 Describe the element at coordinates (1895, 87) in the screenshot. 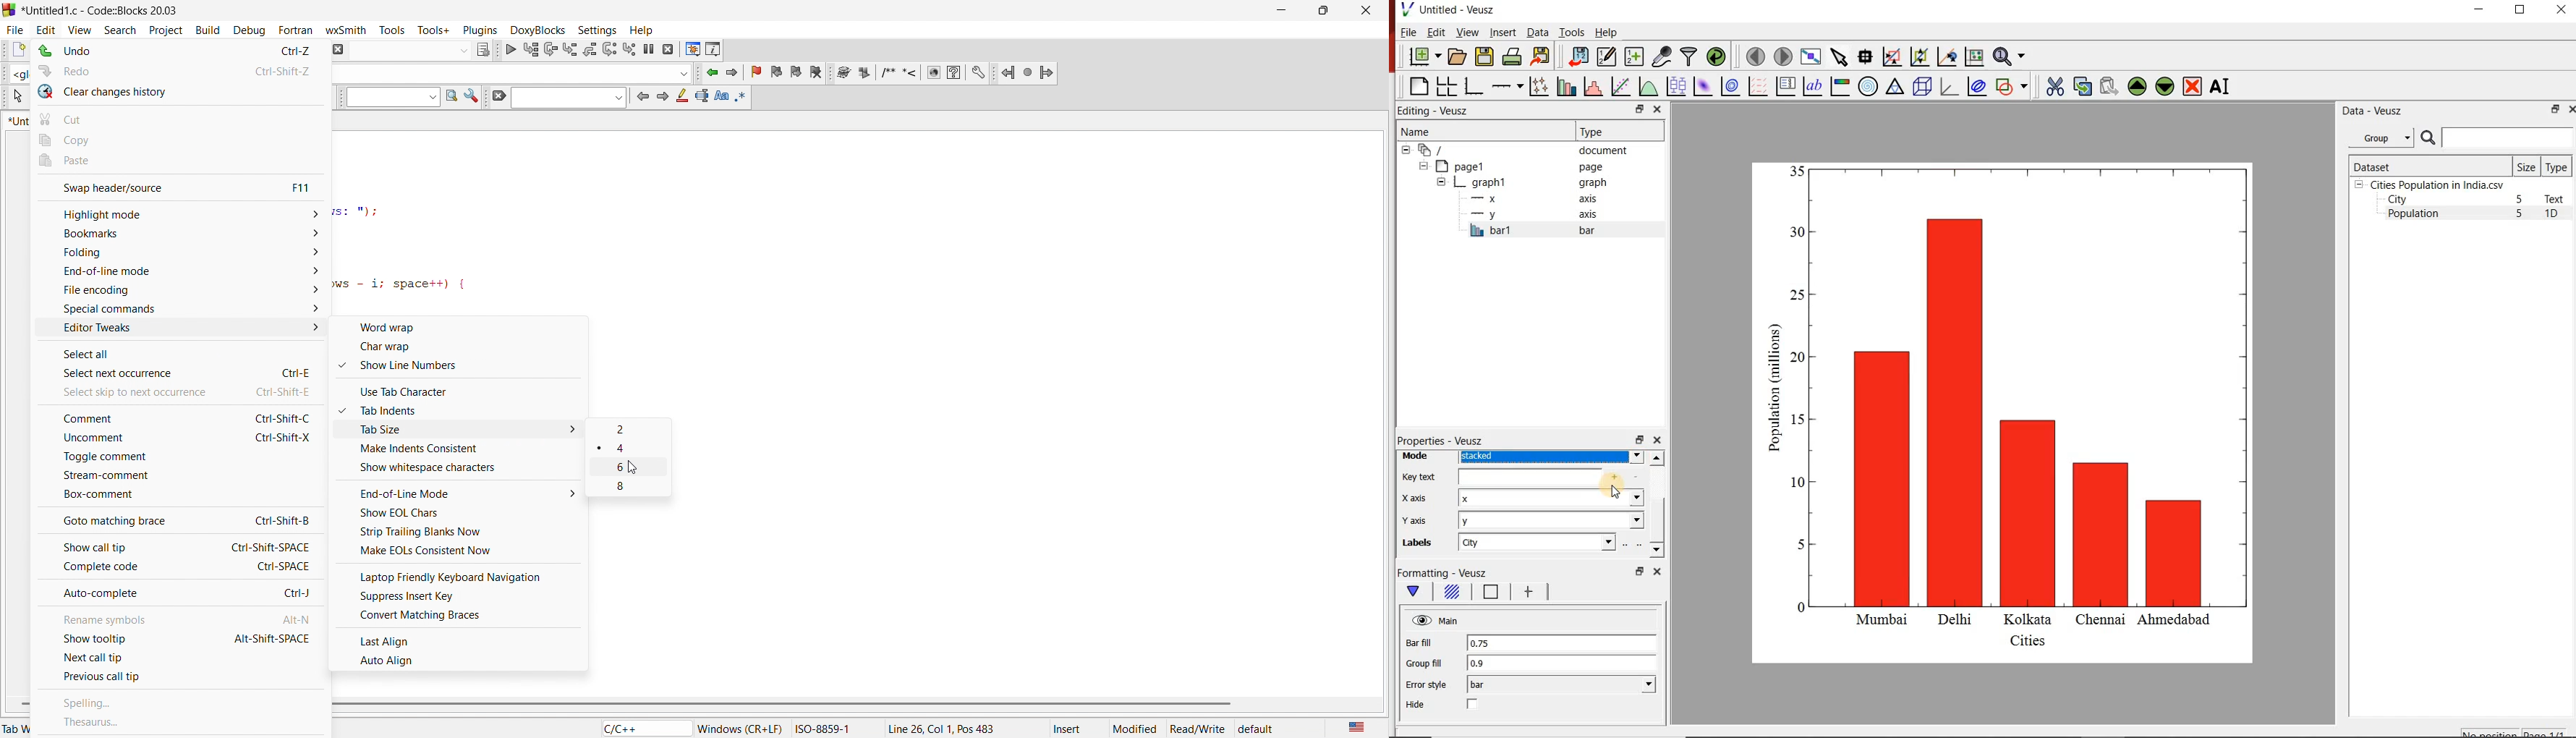

I see `Ternary graph` at that location.